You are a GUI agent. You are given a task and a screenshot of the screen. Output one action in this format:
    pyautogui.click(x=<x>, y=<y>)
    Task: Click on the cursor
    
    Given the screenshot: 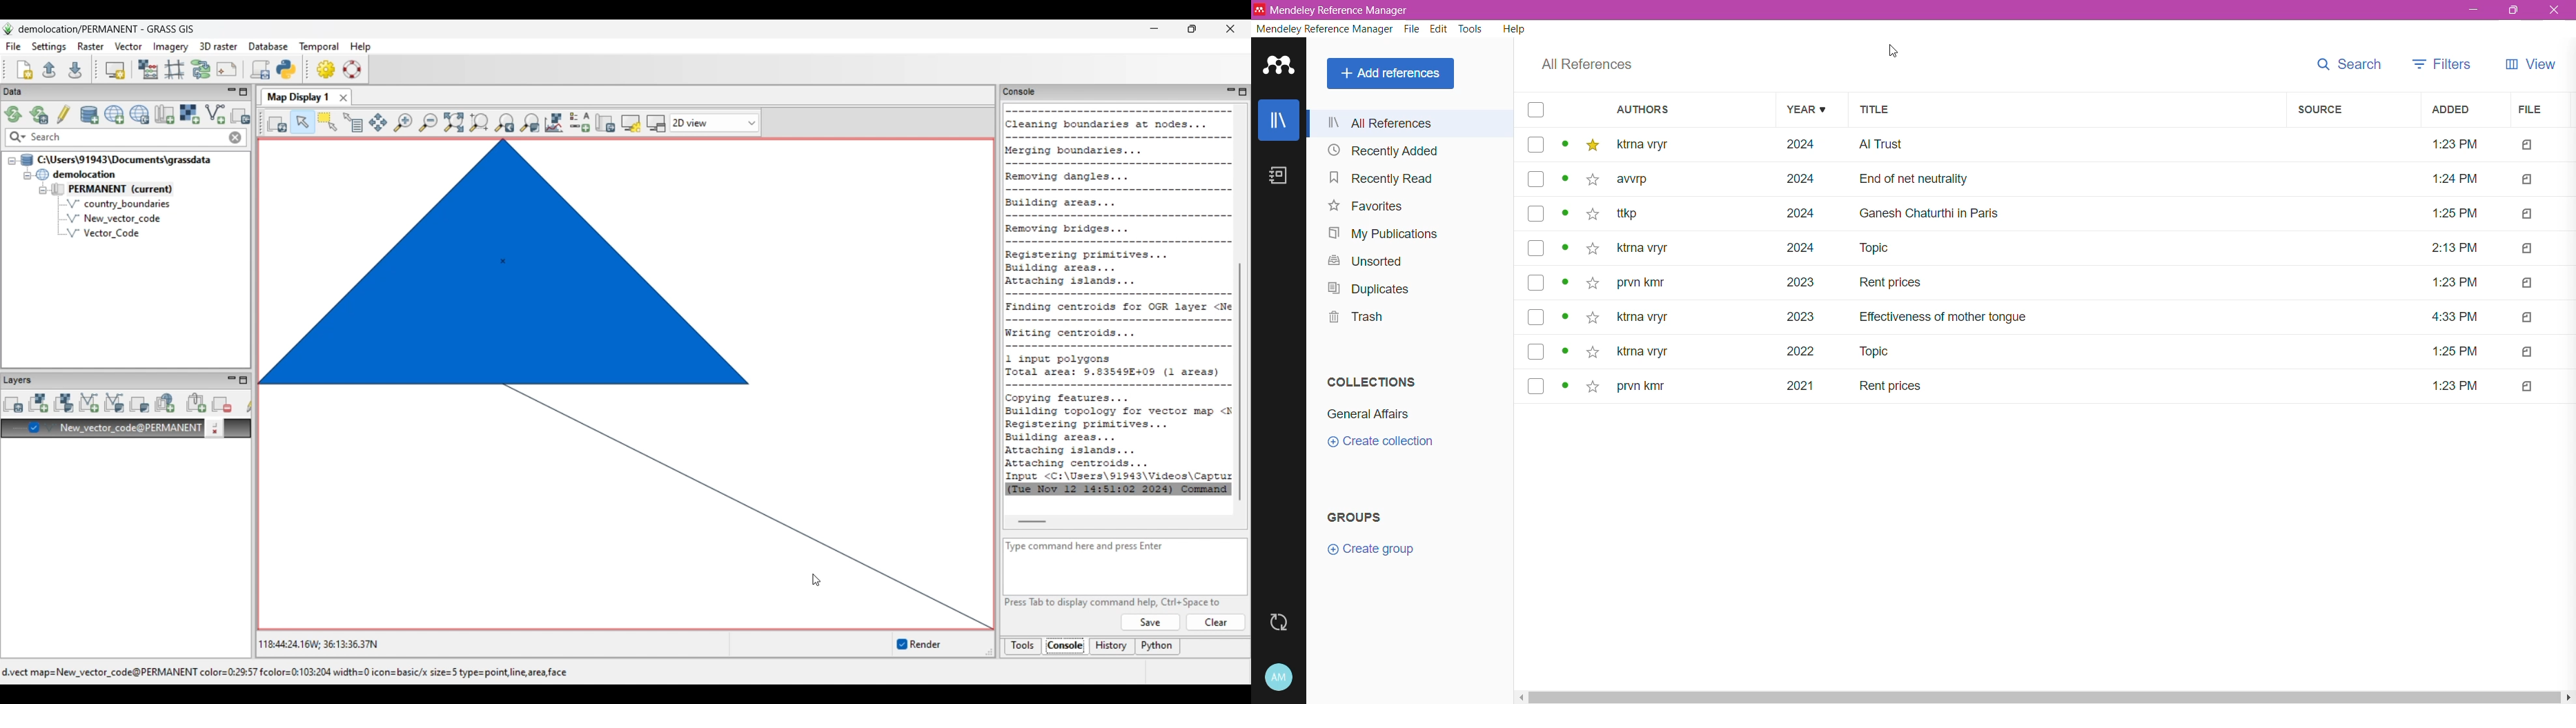 What is the action you would take?
    pyautogui.click(x=1893, y=50)
    